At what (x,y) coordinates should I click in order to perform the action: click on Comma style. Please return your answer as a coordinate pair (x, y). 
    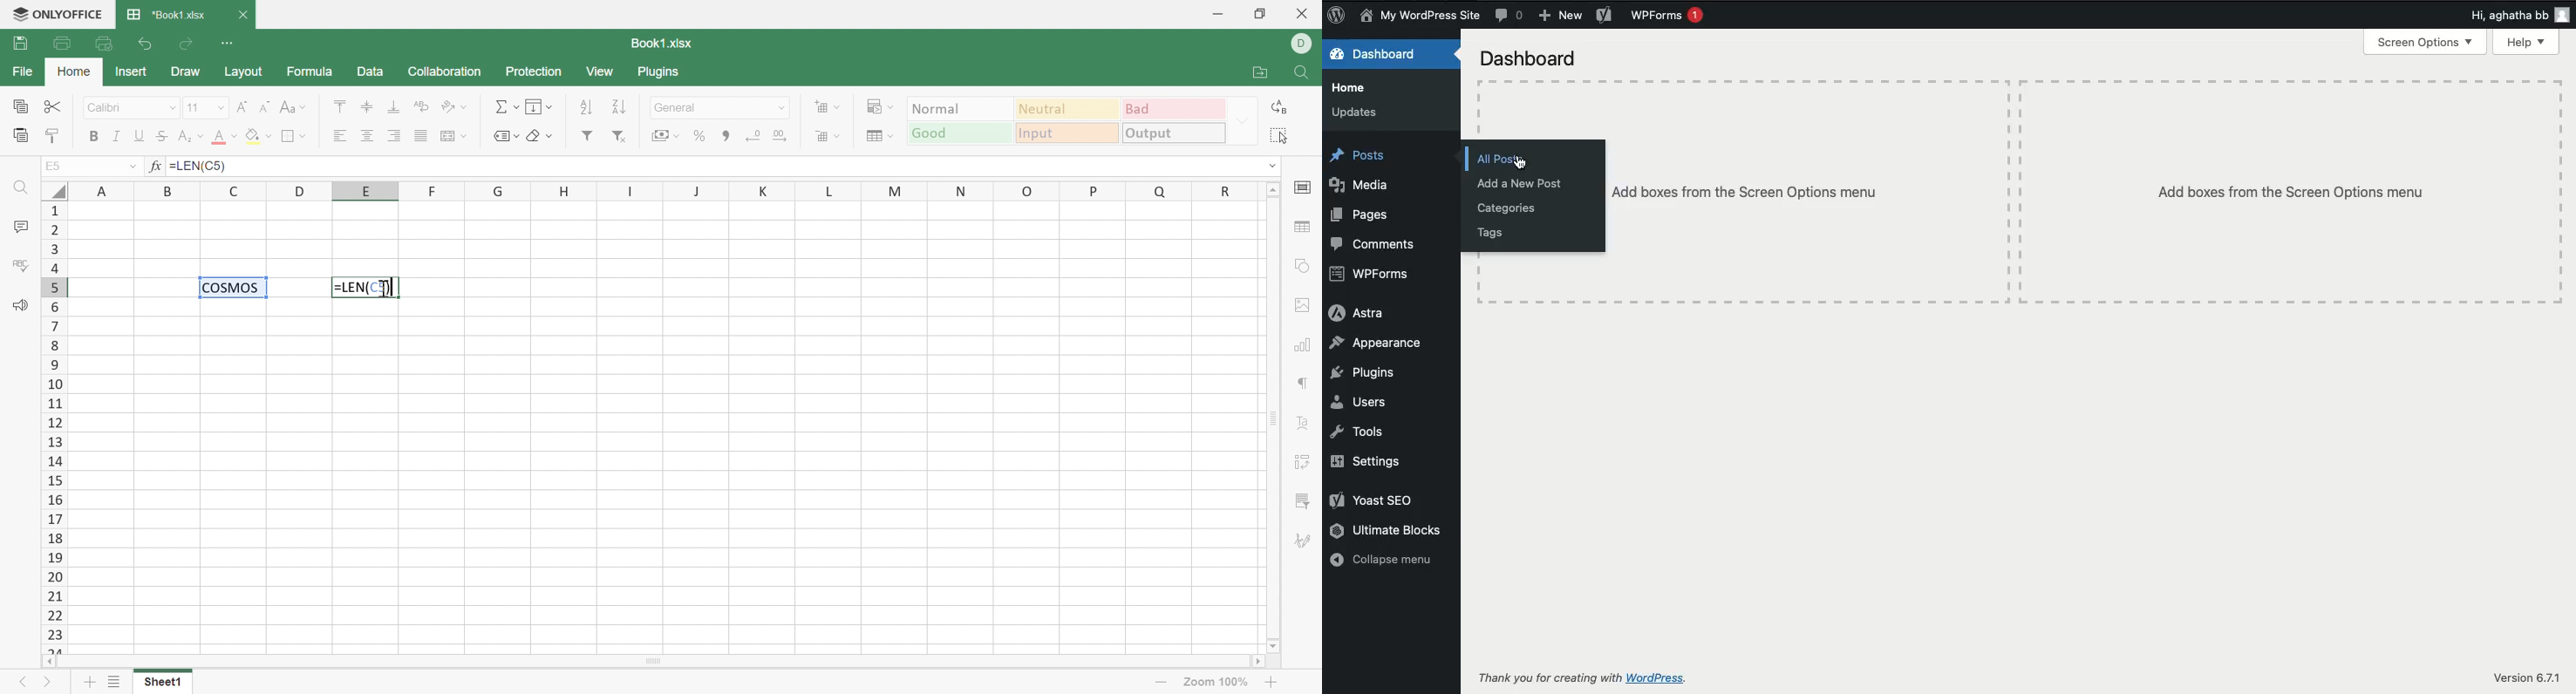
    Looking at the image, I should click on (729, 136).